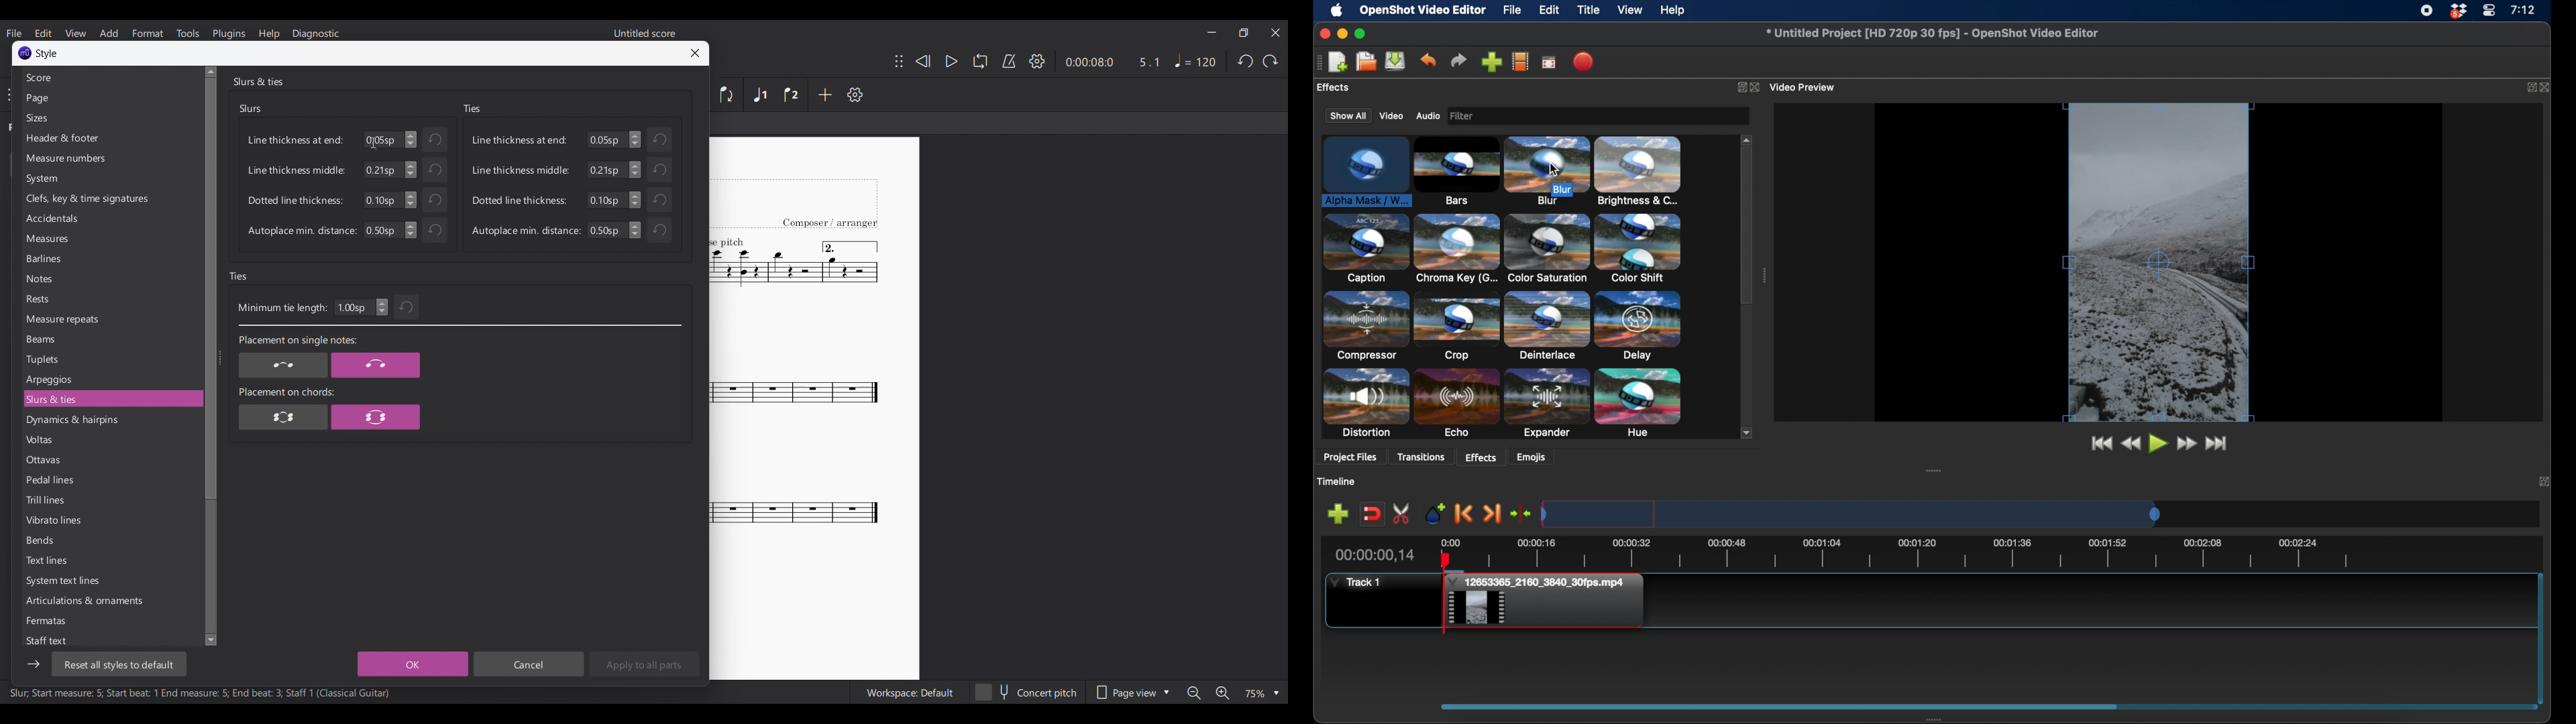 This screenshot has height=728, width=2576. Describe the element at coordinates (110, 239) in the screenshot. I see `Measures` at that location.